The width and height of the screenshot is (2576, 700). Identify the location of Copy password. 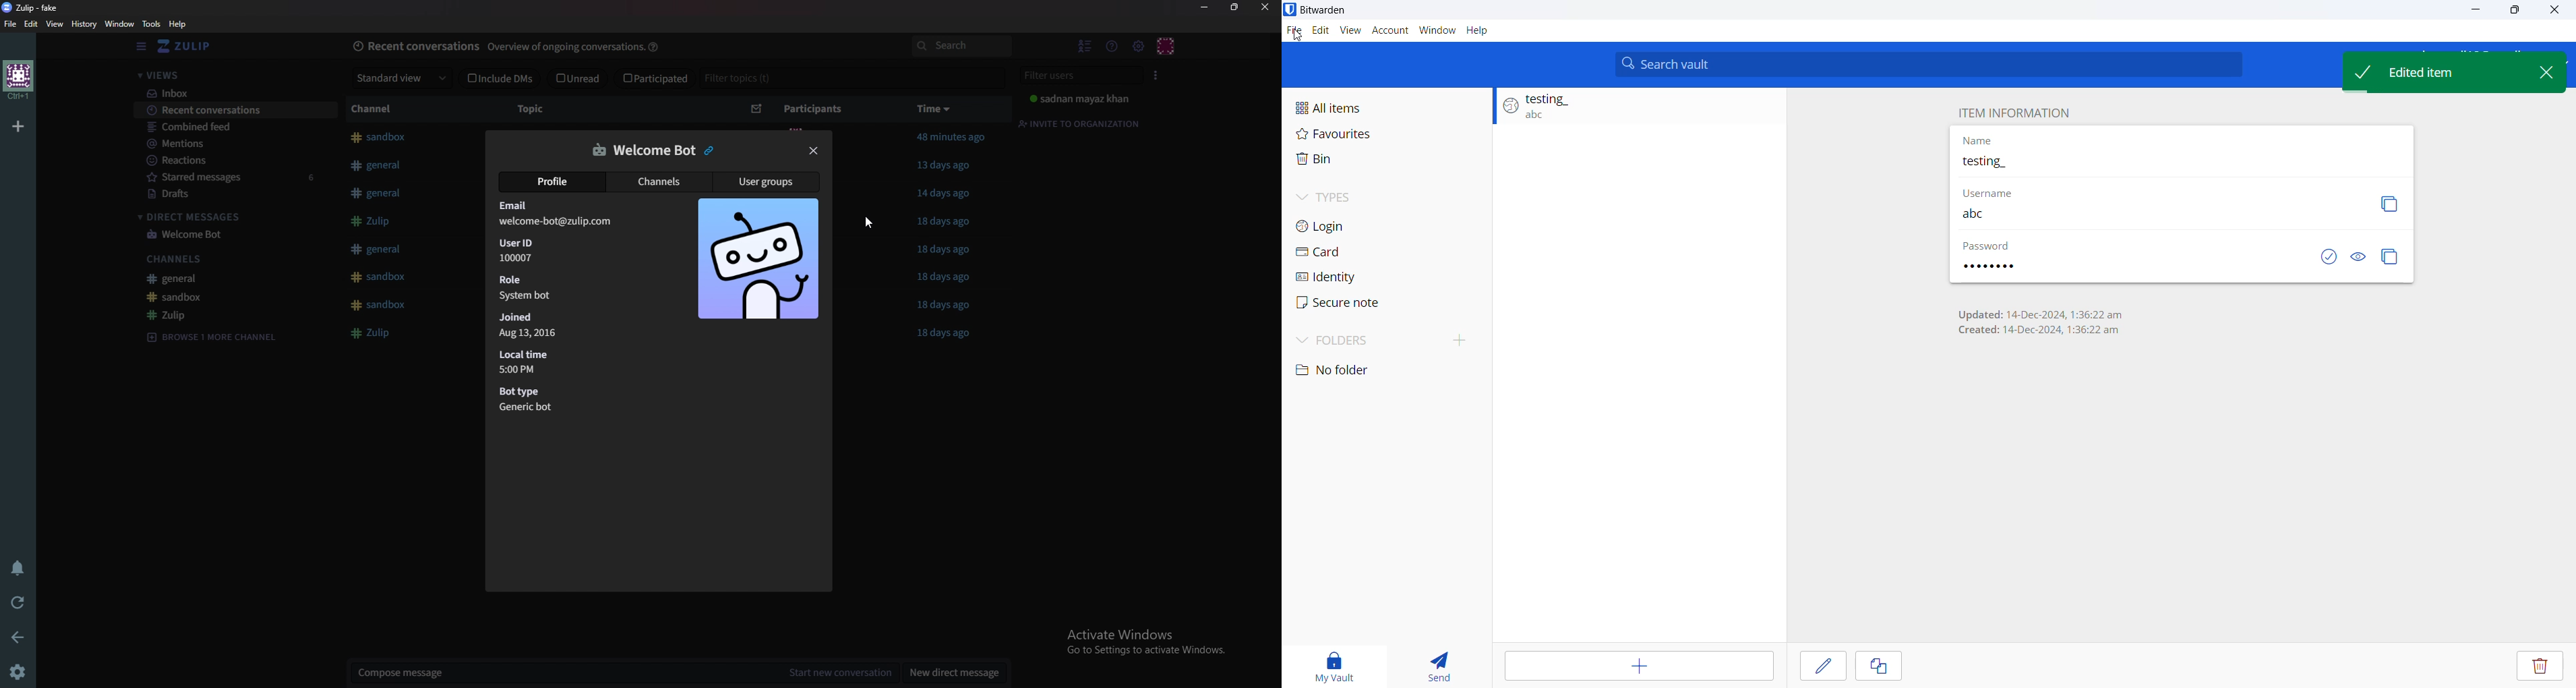
(2391, 257).